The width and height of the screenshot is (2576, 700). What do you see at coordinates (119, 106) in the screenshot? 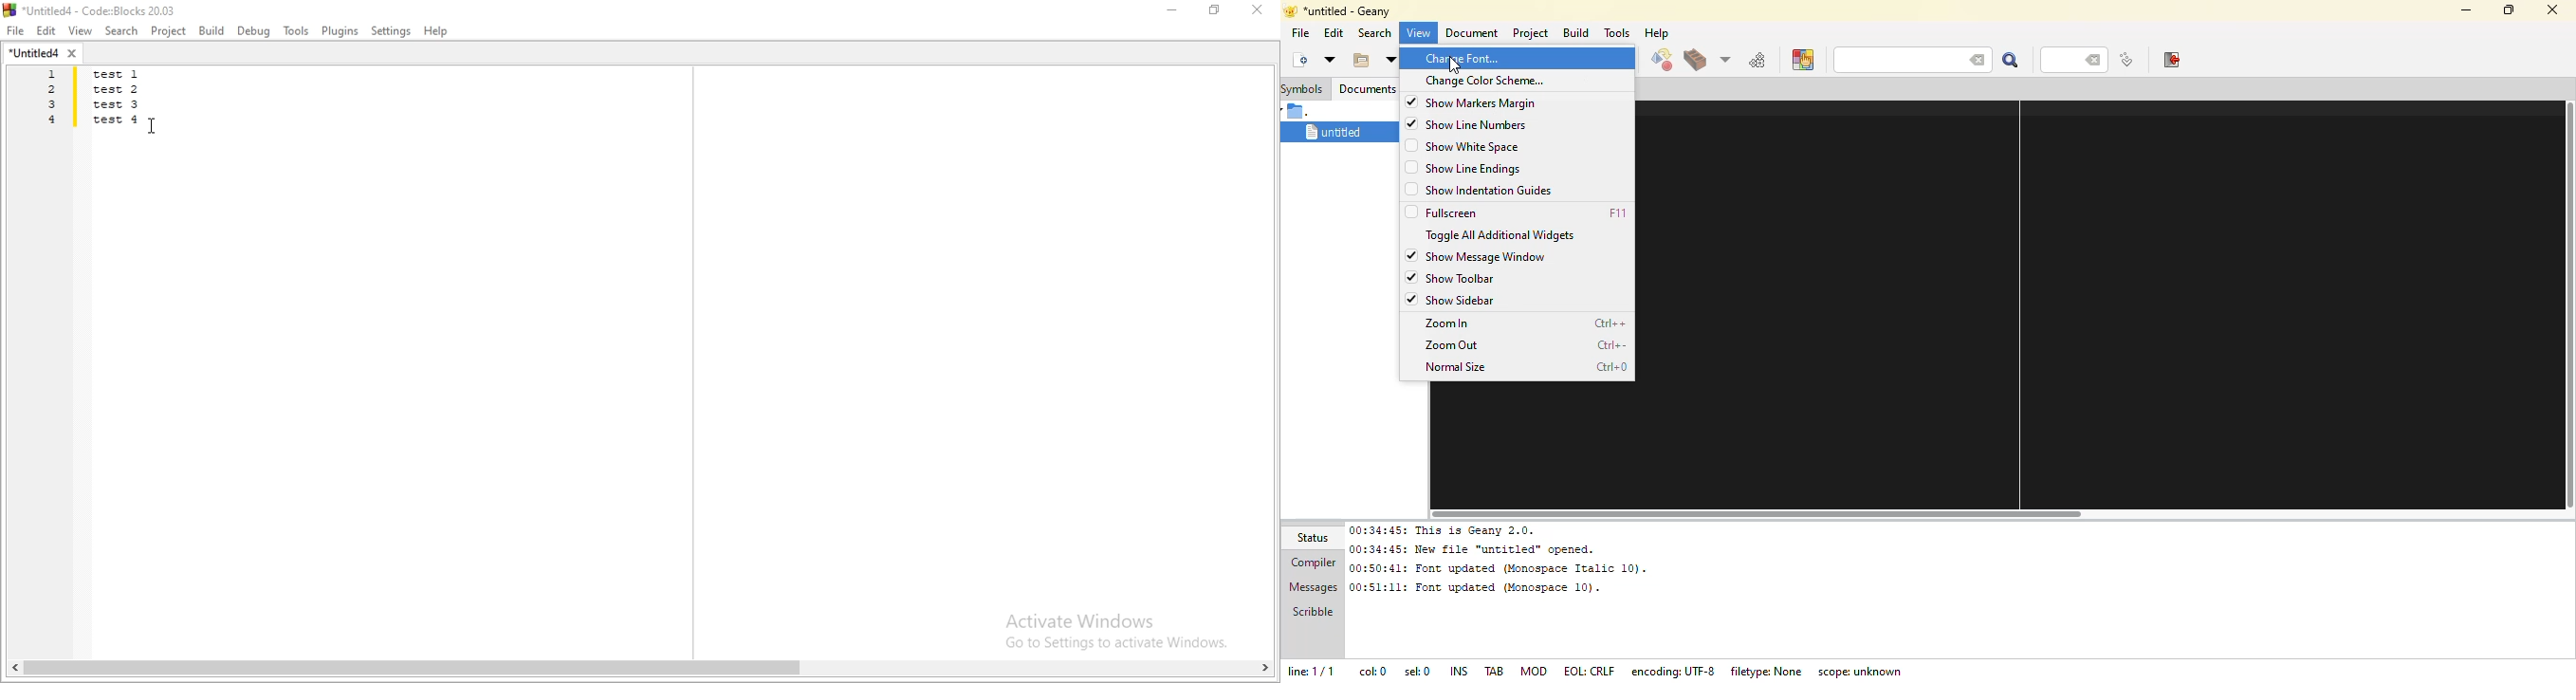
I see ` test 3` at bounding box center [119, 106].